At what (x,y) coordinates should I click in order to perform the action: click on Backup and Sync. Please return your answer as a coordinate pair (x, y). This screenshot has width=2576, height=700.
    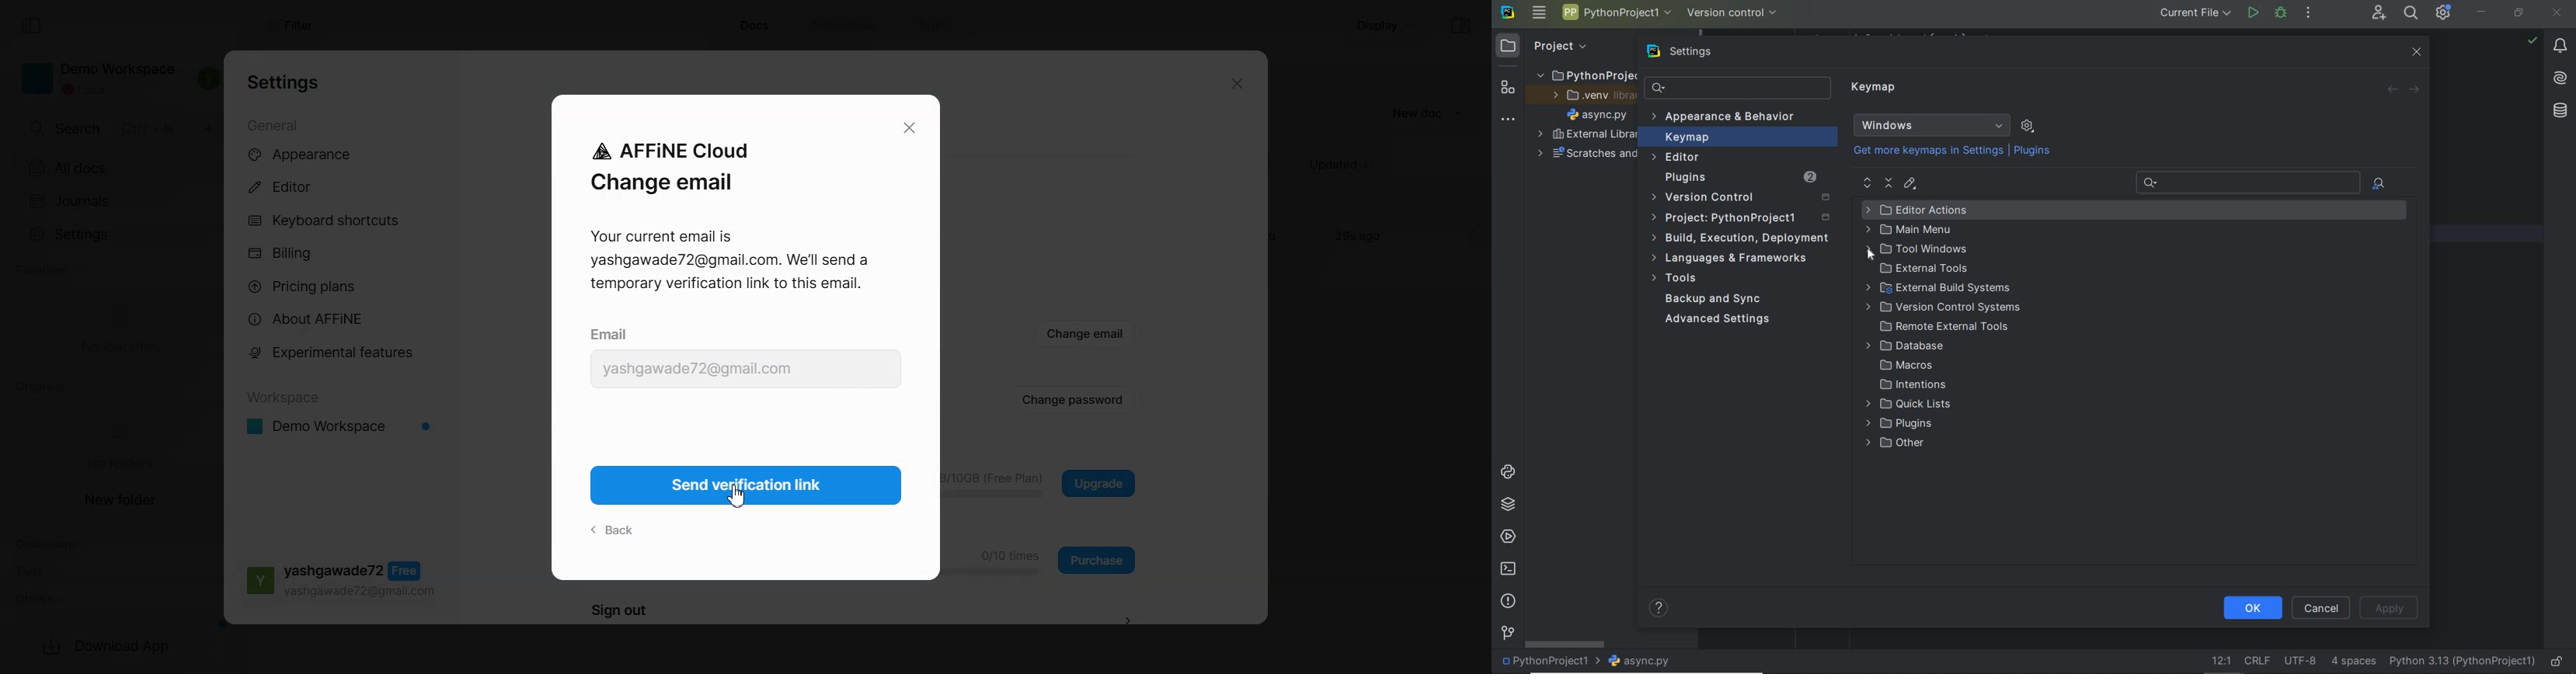
    Looking at the image, I should click on (1714, 300).